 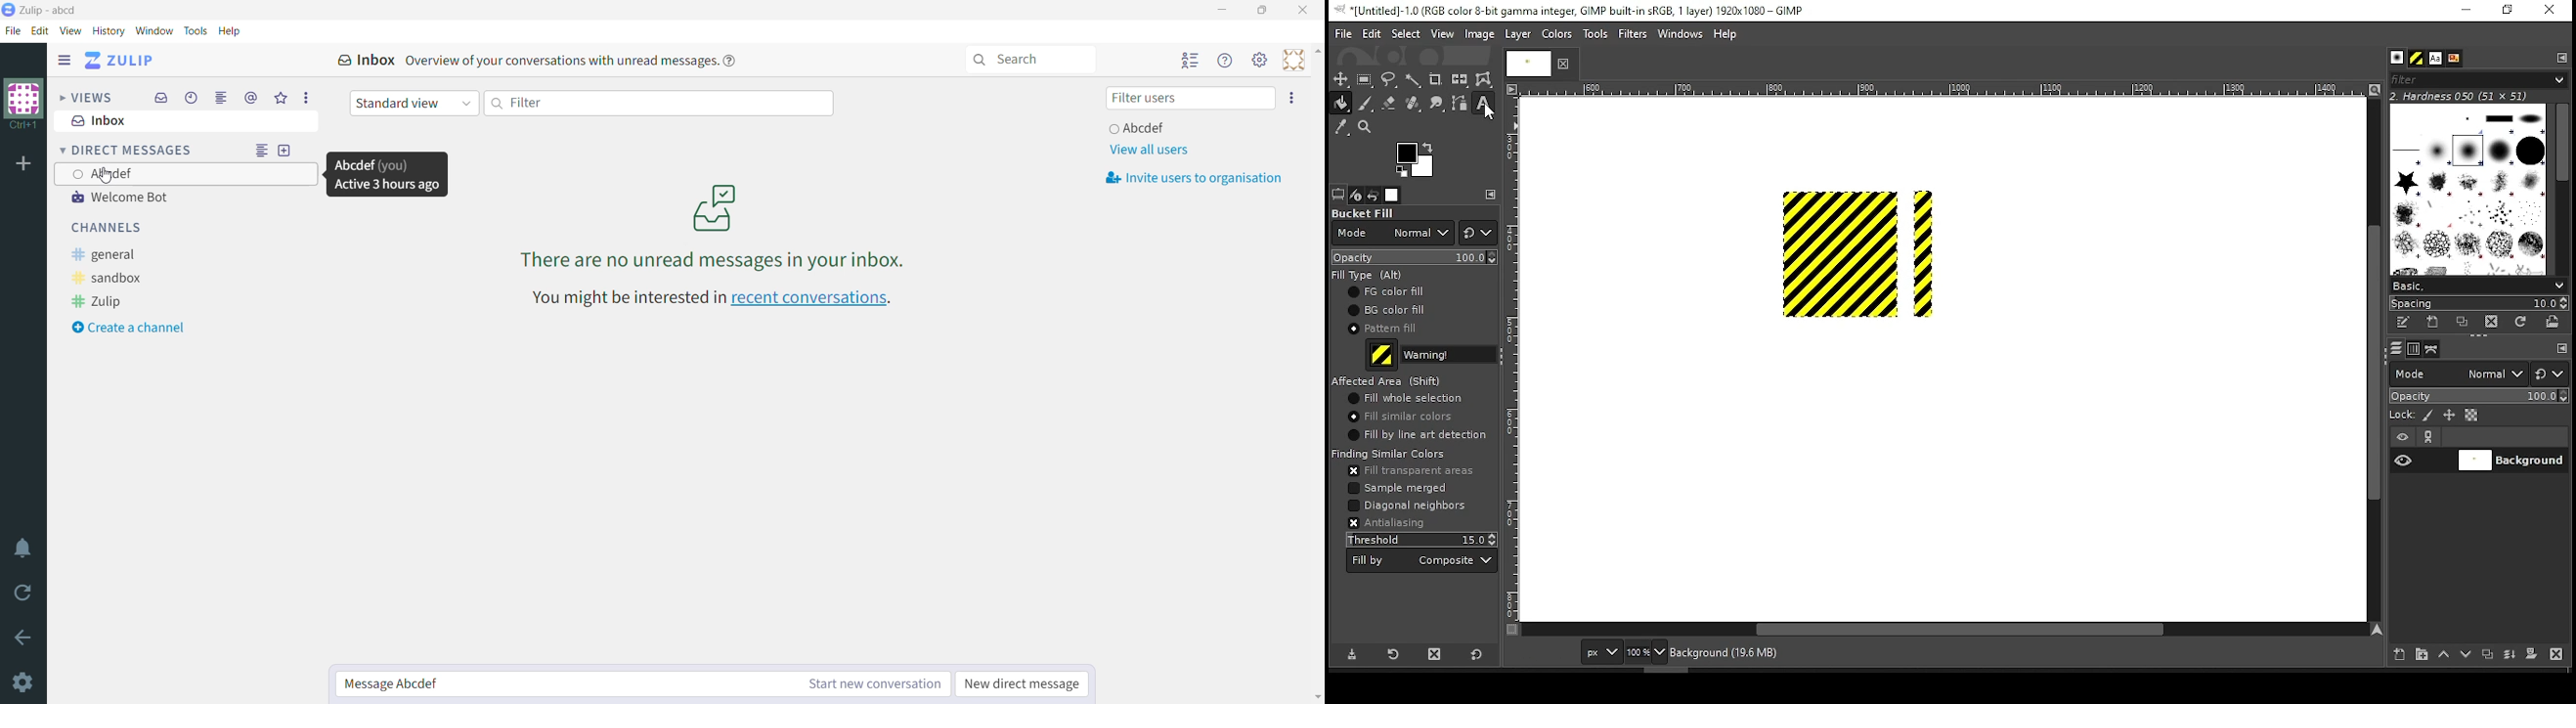 I want to click on move layer one step down, so click(x=2467, y=656).